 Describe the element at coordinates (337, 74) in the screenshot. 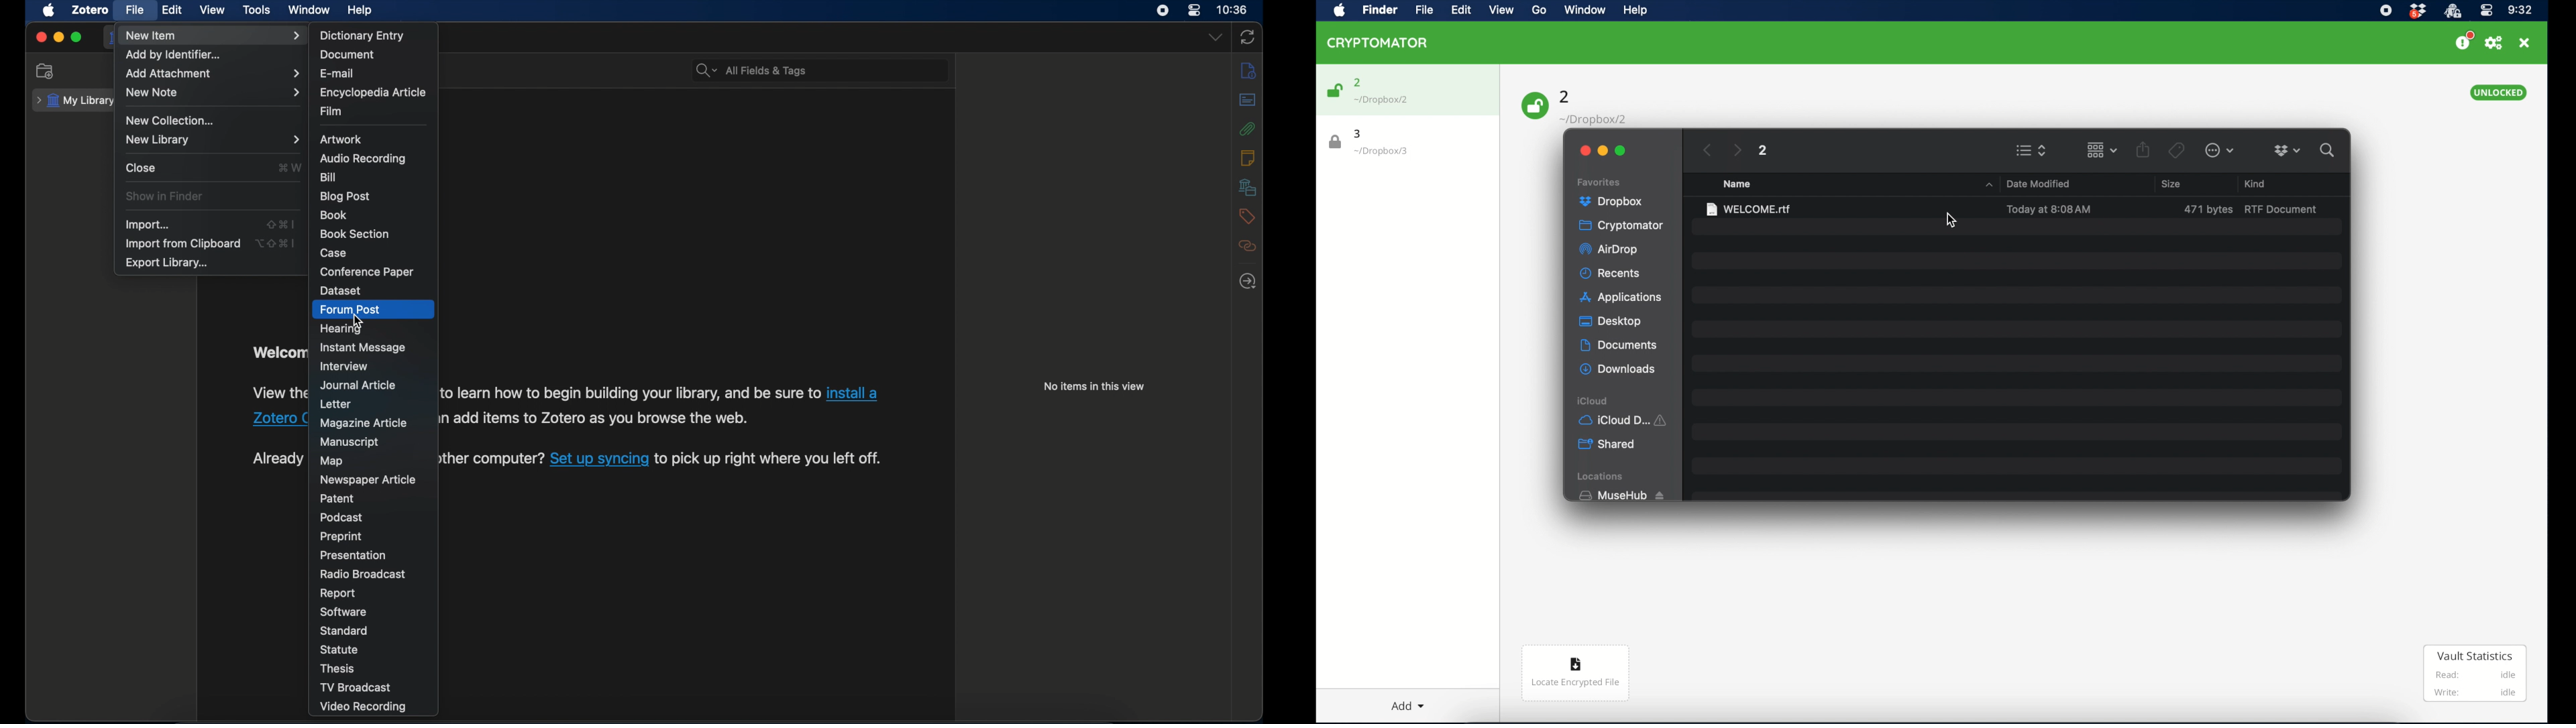

I see `e-mail` at that location.